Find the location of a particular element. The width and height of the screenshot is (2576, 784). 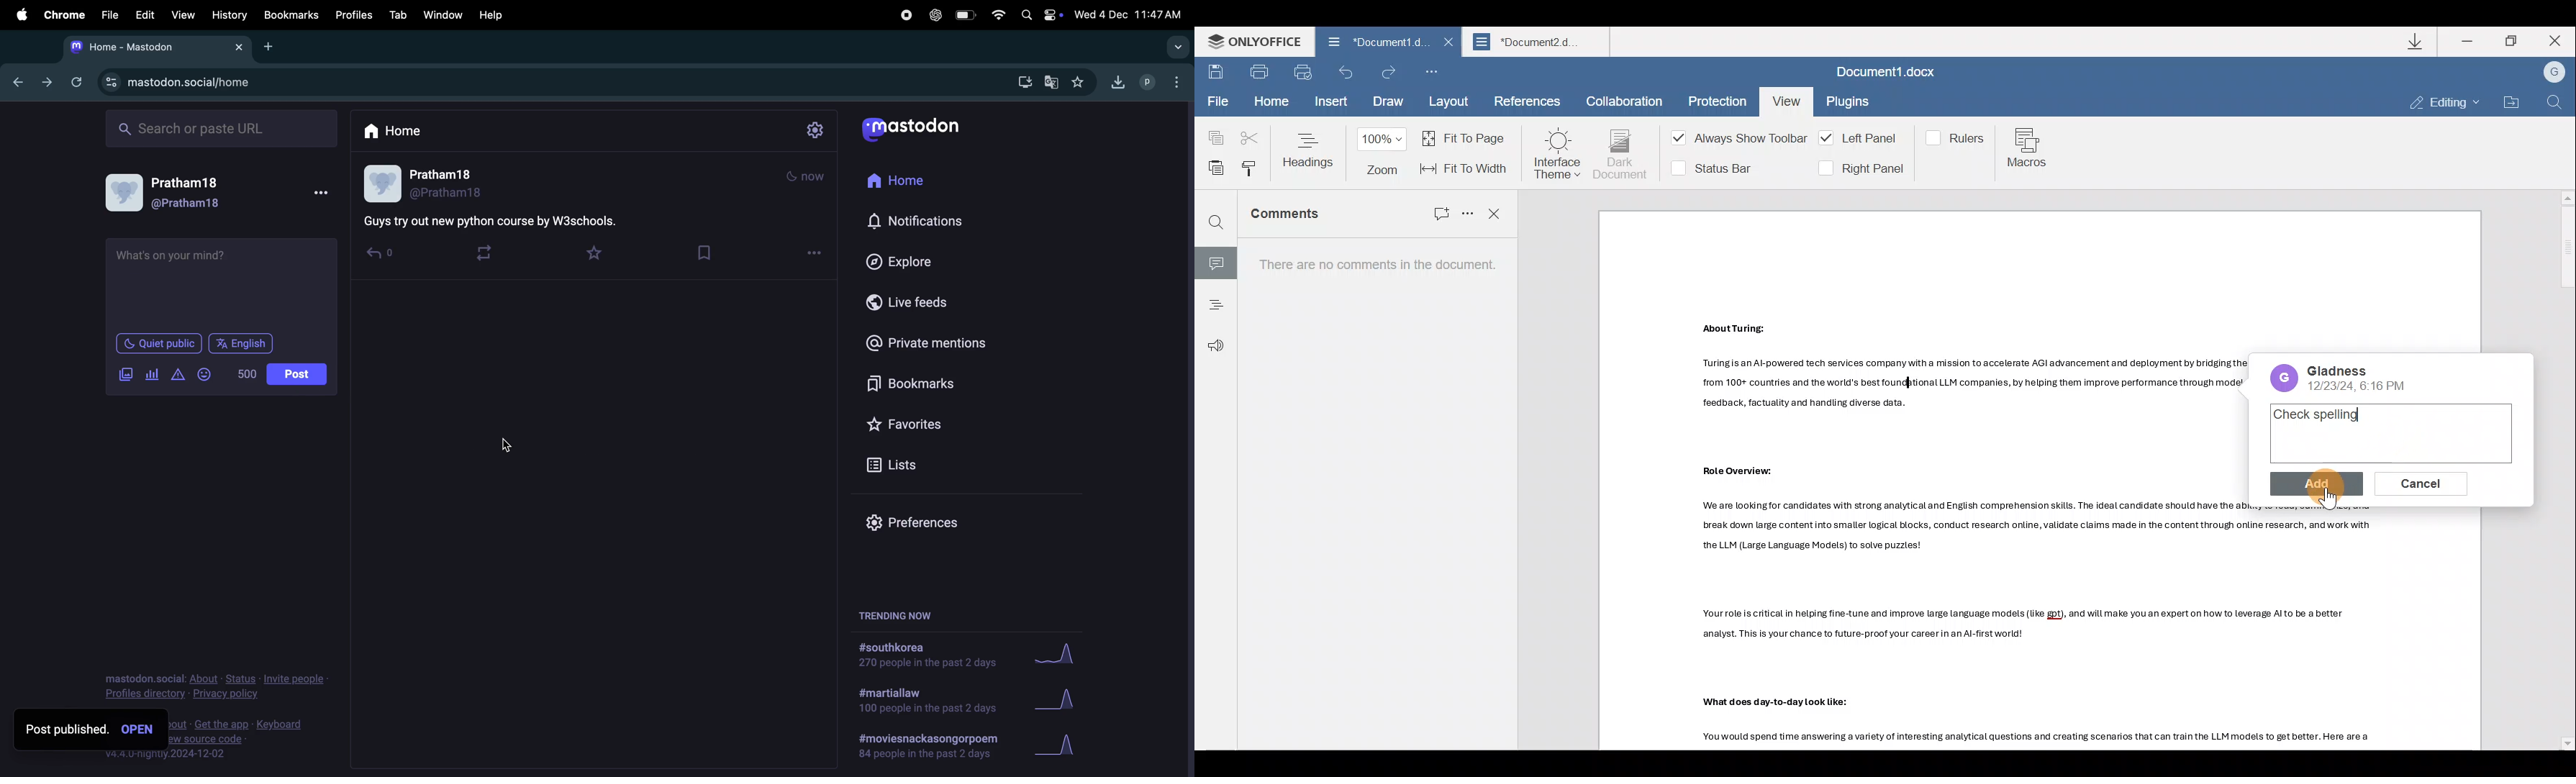

Open file location is located at coordinates (2510, 102).